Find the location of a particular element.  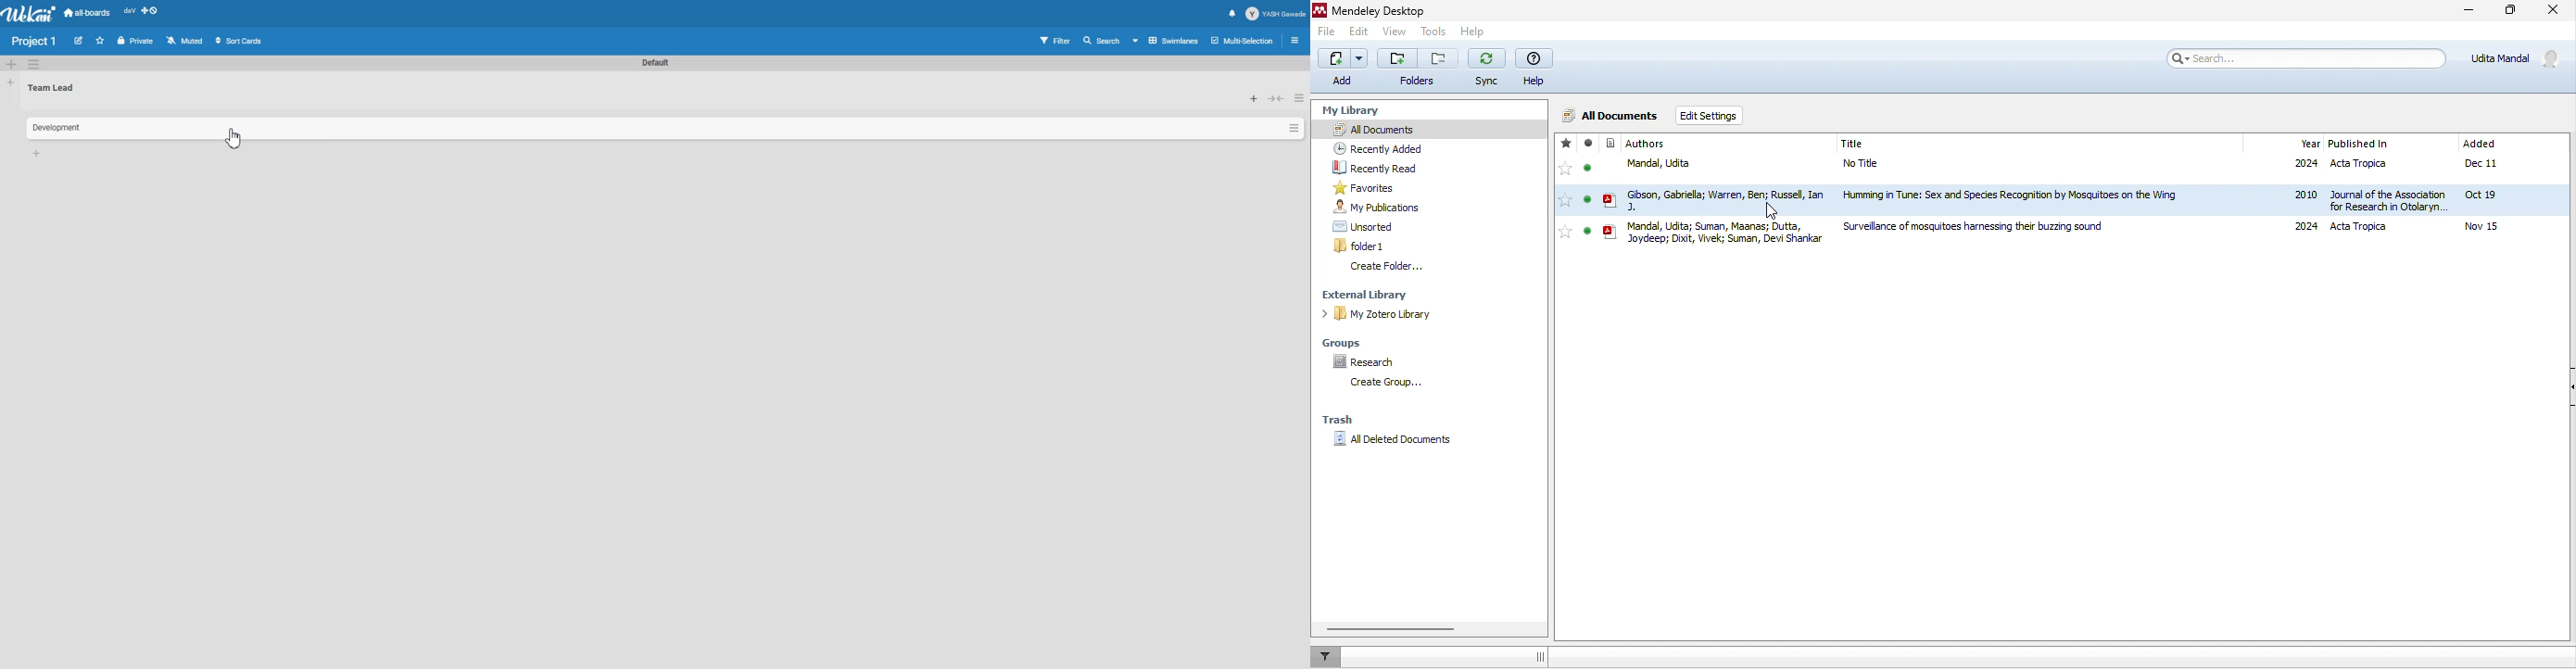

minimize is located at coordinates (2466, 11).